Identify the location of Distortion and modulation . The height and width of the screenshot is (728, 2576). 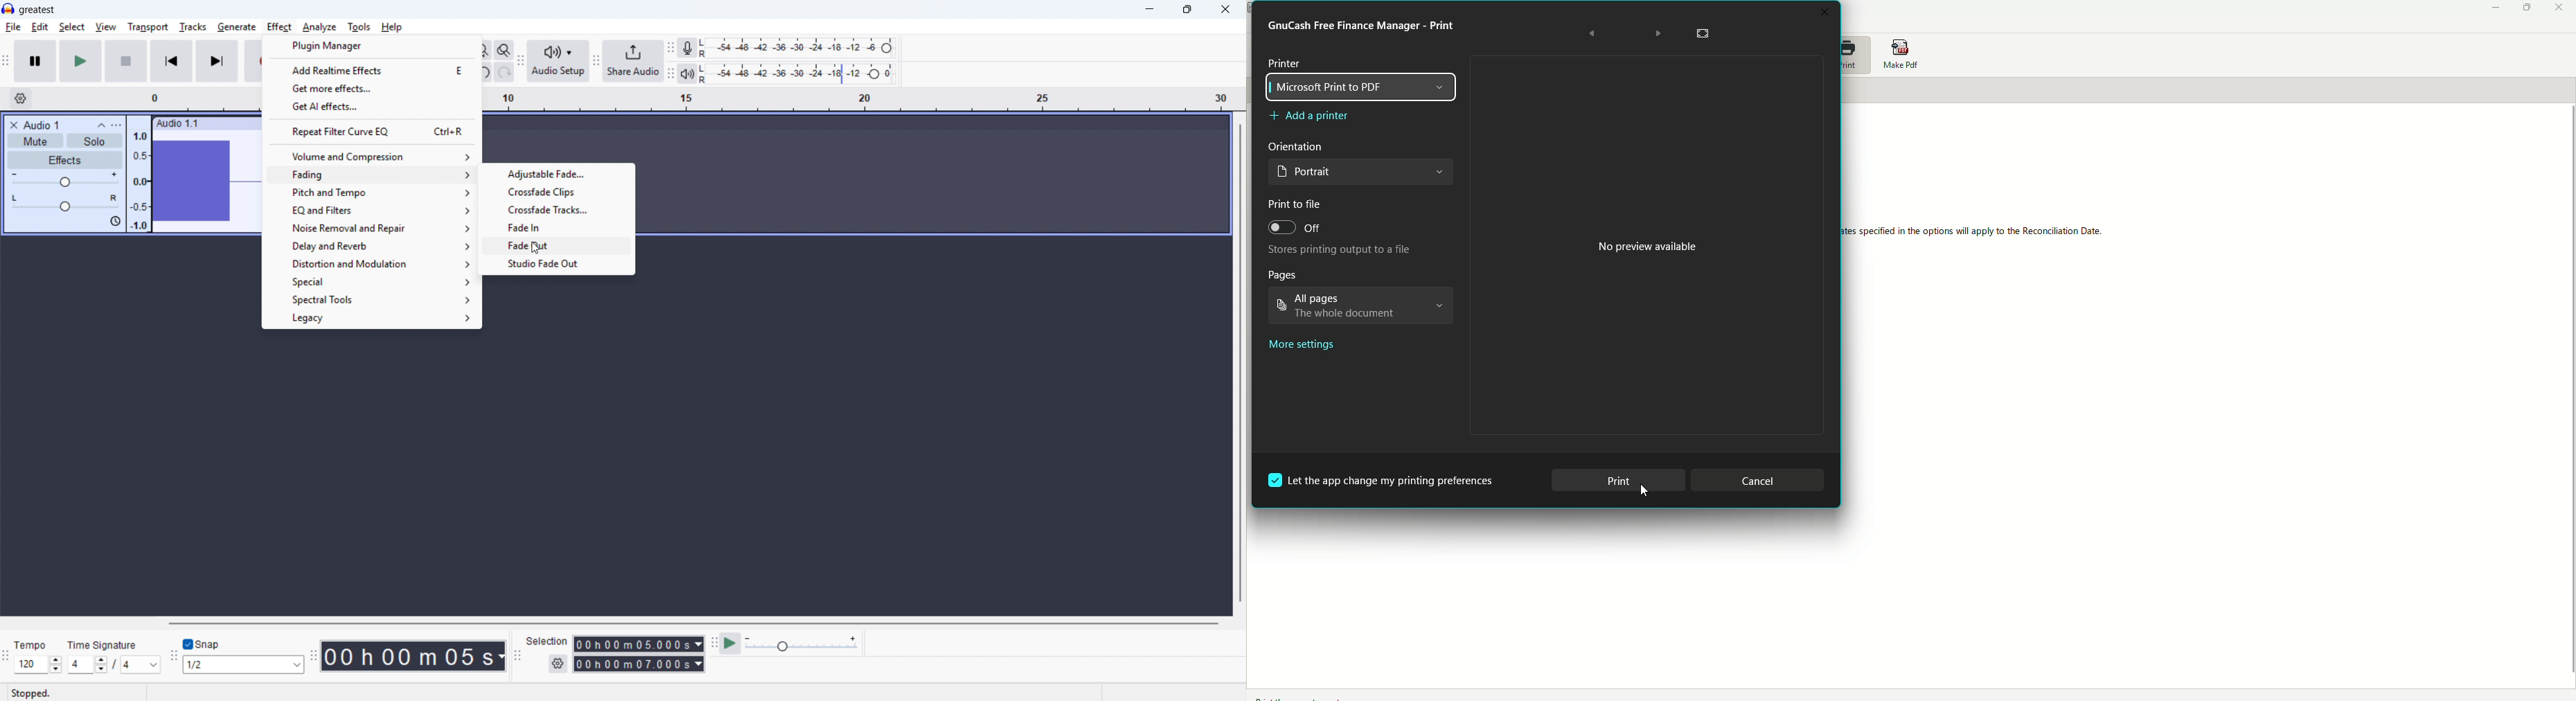
(373, 264).